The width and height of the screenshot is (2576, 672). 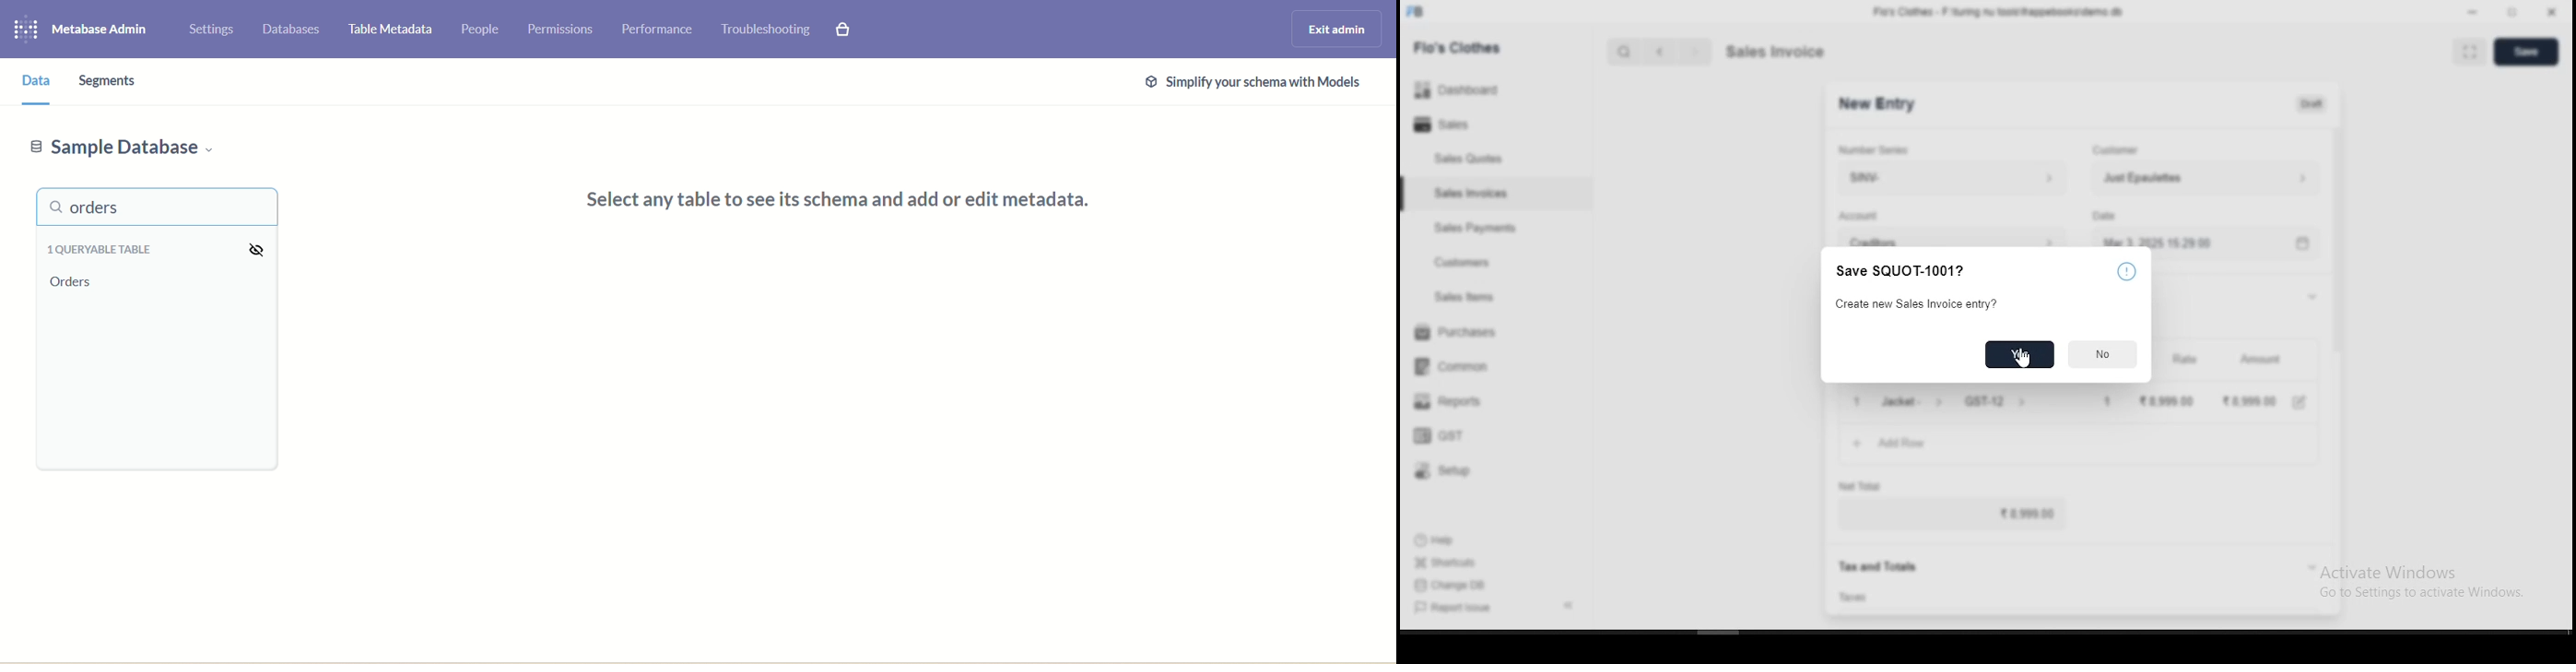 I want to click on rate, so click(x=2184, y=360).